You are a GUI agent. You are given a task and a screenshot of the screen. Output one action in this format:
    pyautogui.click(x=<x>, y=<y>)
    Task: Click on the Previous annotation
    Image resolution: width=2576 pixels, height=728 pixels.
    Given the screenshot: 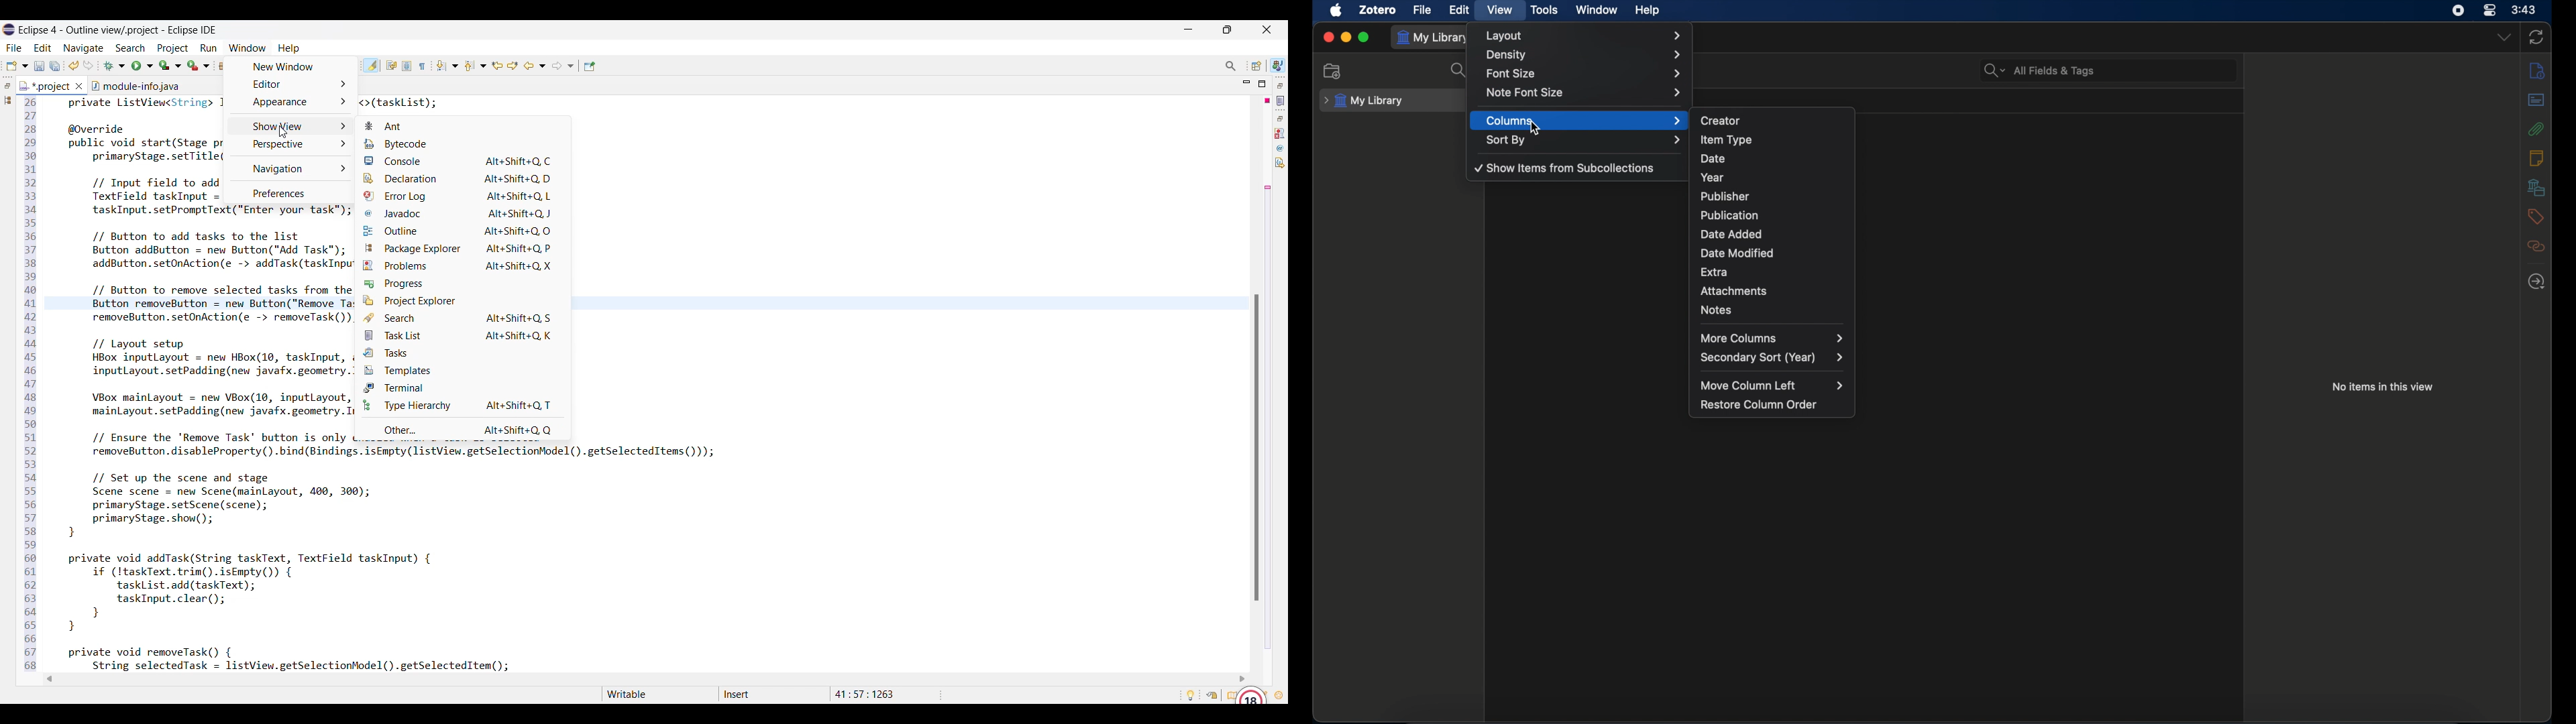 What is the action you would take?
    pyautogui.click(x=476, y=66)
    